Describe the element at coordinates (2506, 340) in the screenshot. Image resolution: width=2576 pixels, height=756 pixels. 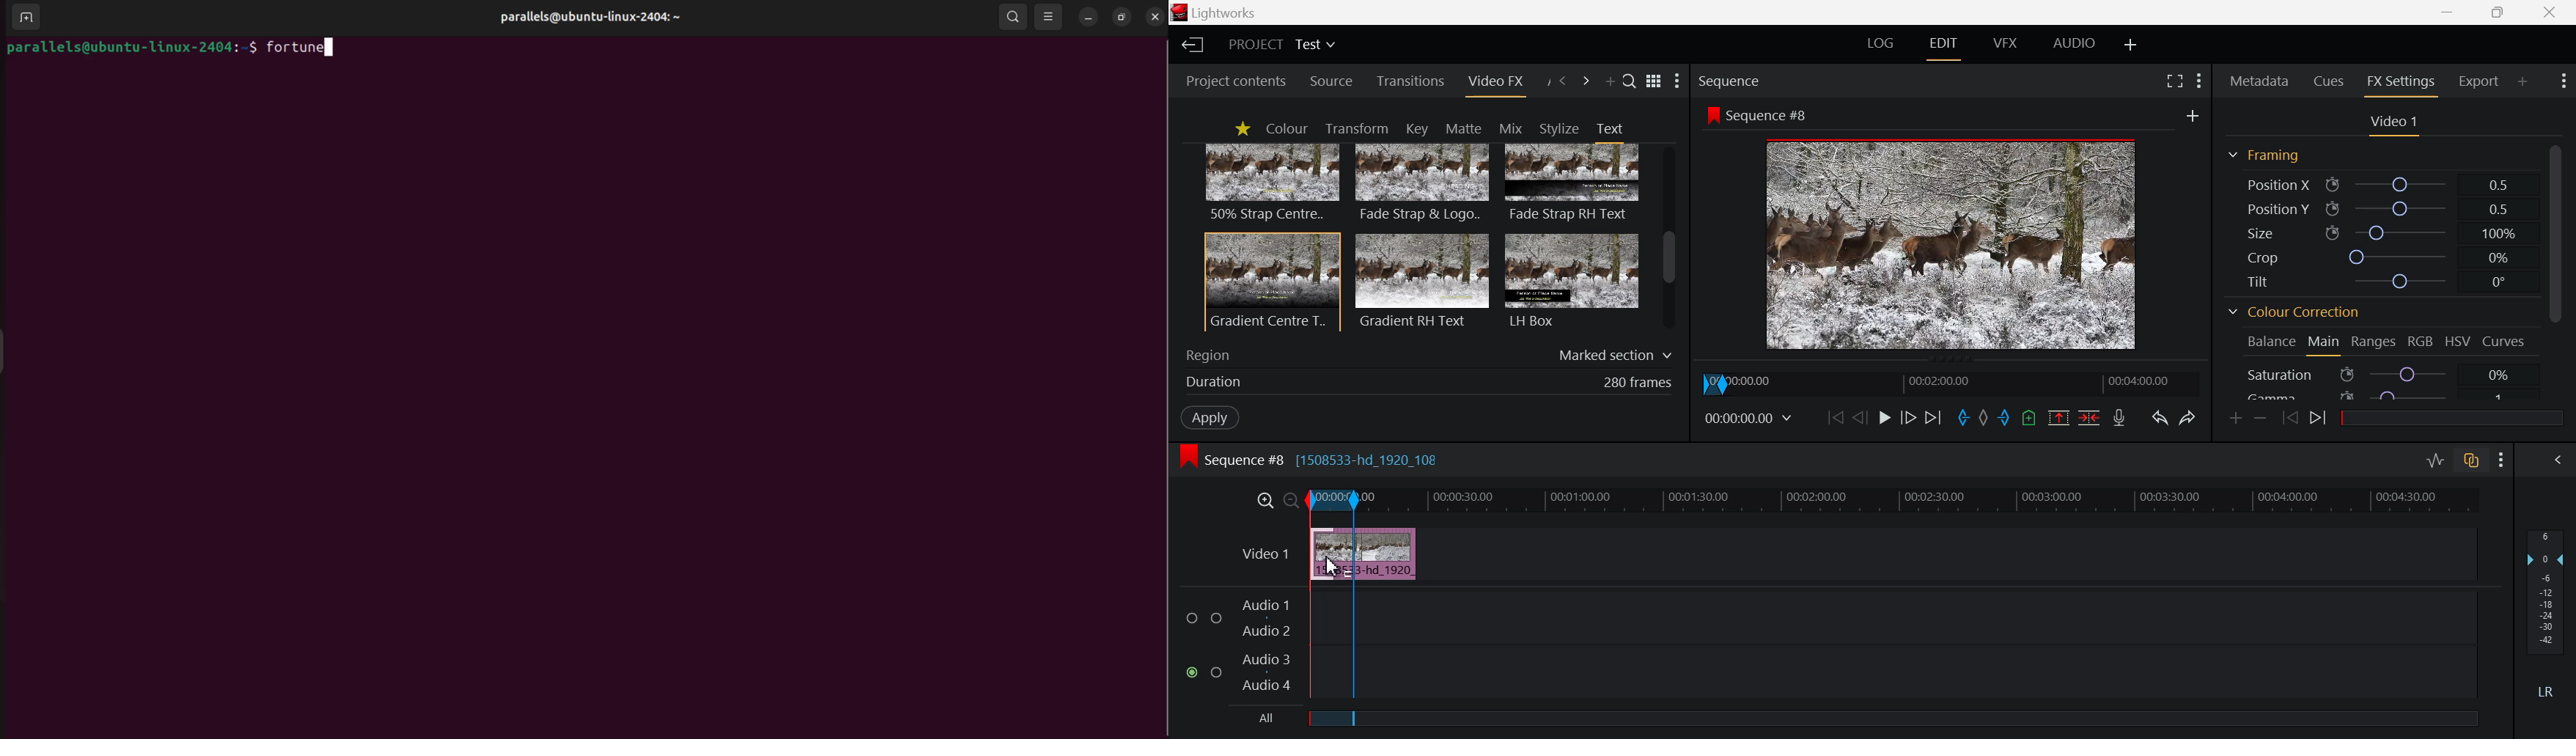
I see `Curves` at that location.